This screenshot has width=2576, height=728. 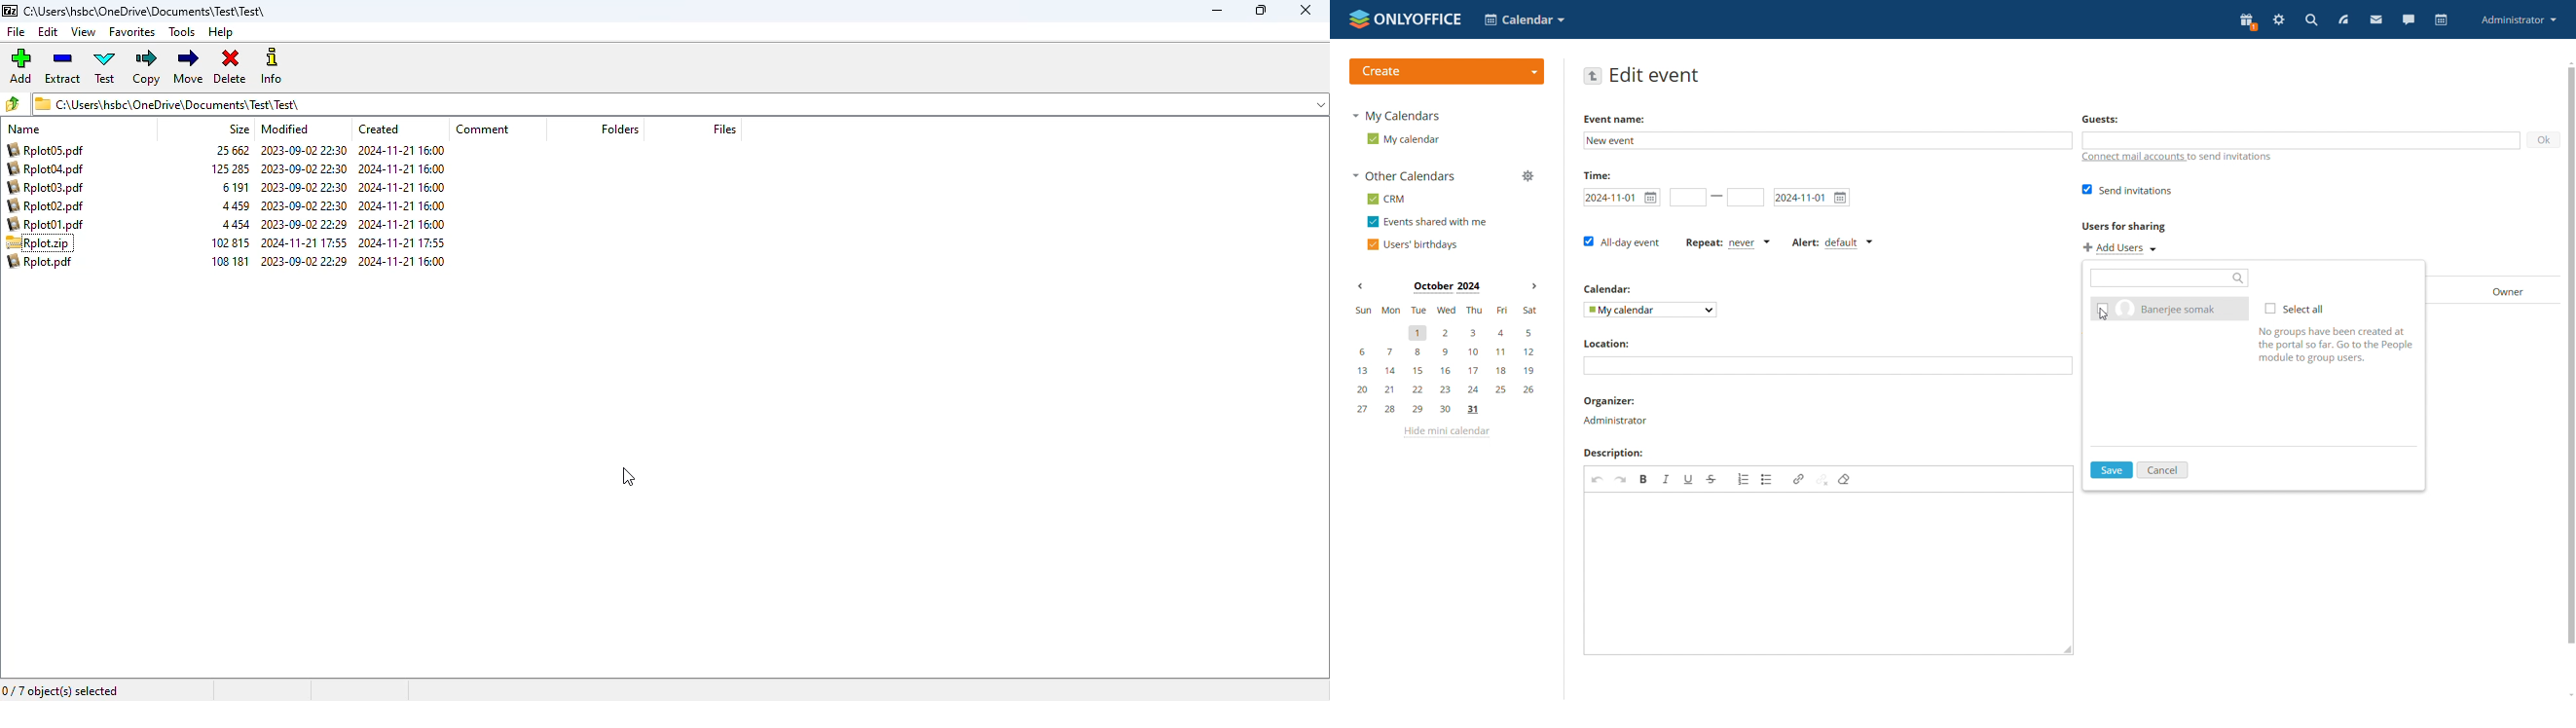 What do you see at coordinates (304, 242) in the screenshot?
I see `2024-11-21 17:55` at bounding box center [304, 242].